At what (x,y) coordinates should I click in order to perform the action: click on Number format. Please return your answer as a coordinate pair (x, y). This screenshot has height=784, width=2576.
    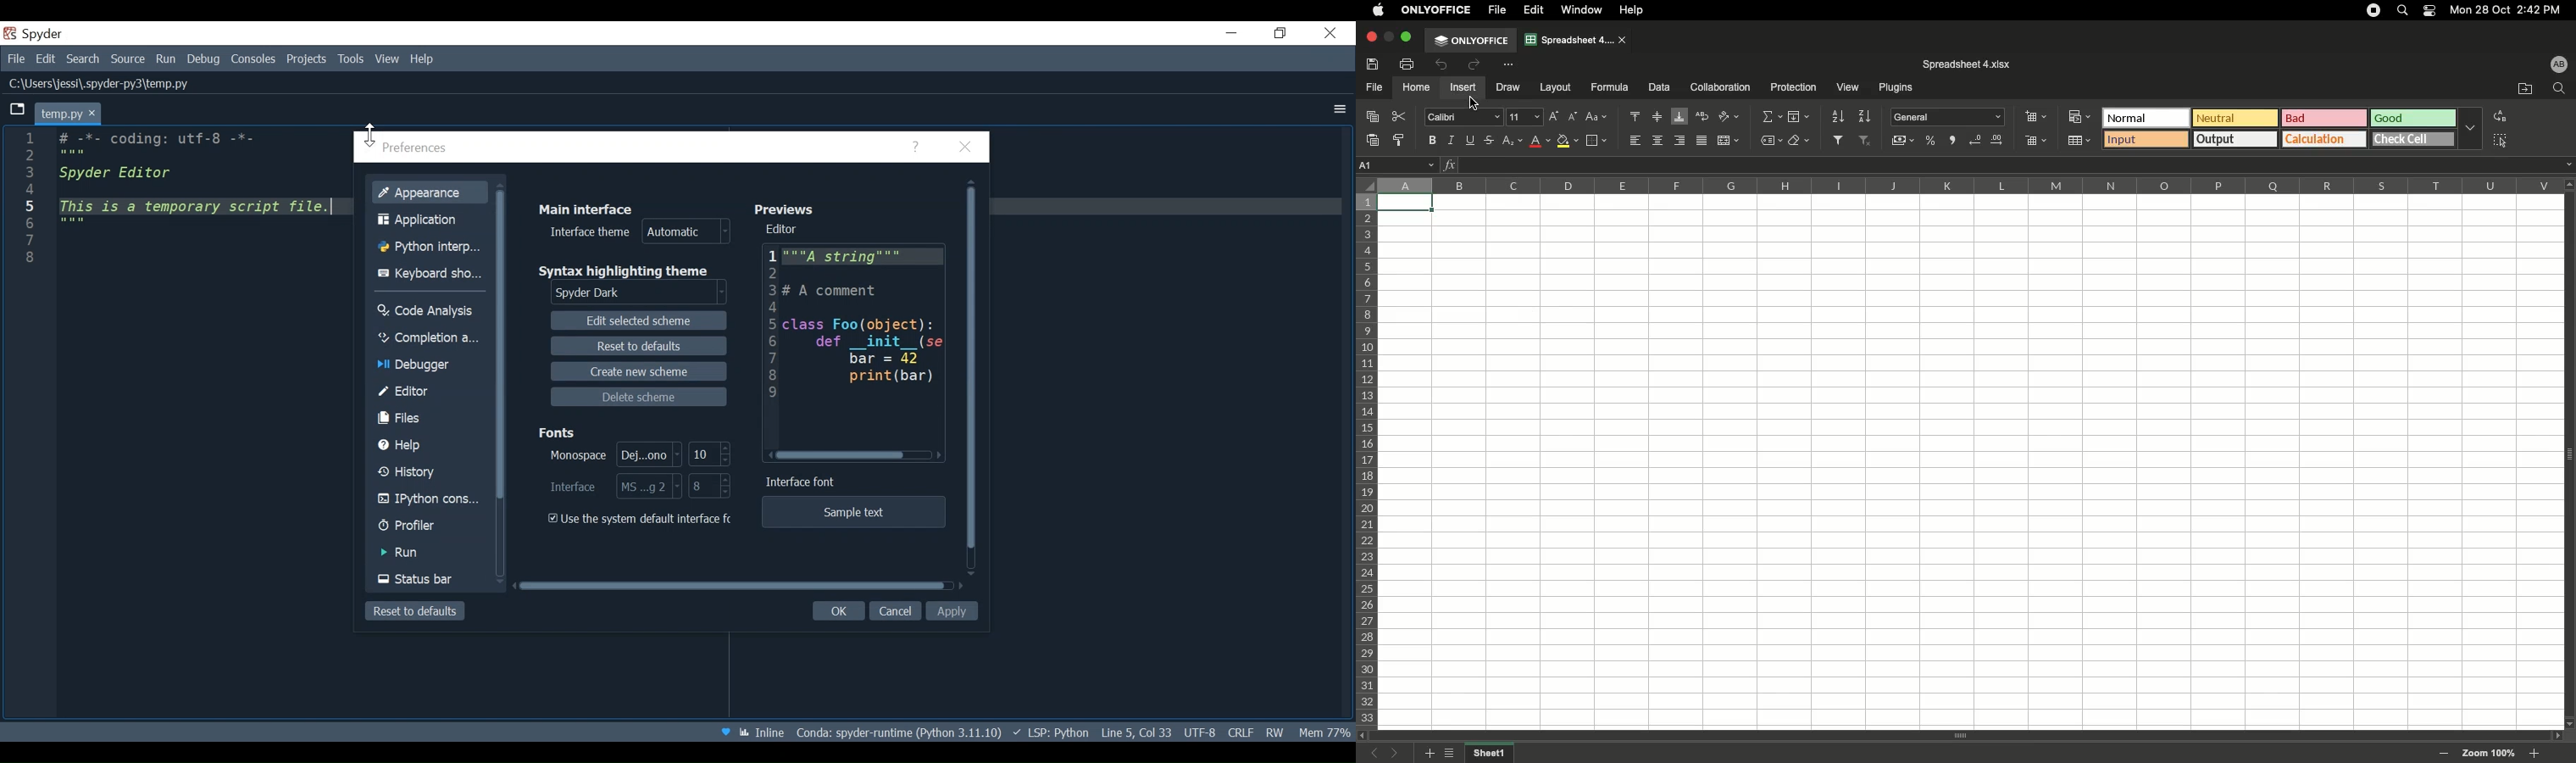
    Looking at the image, I should click on (1949, 117).